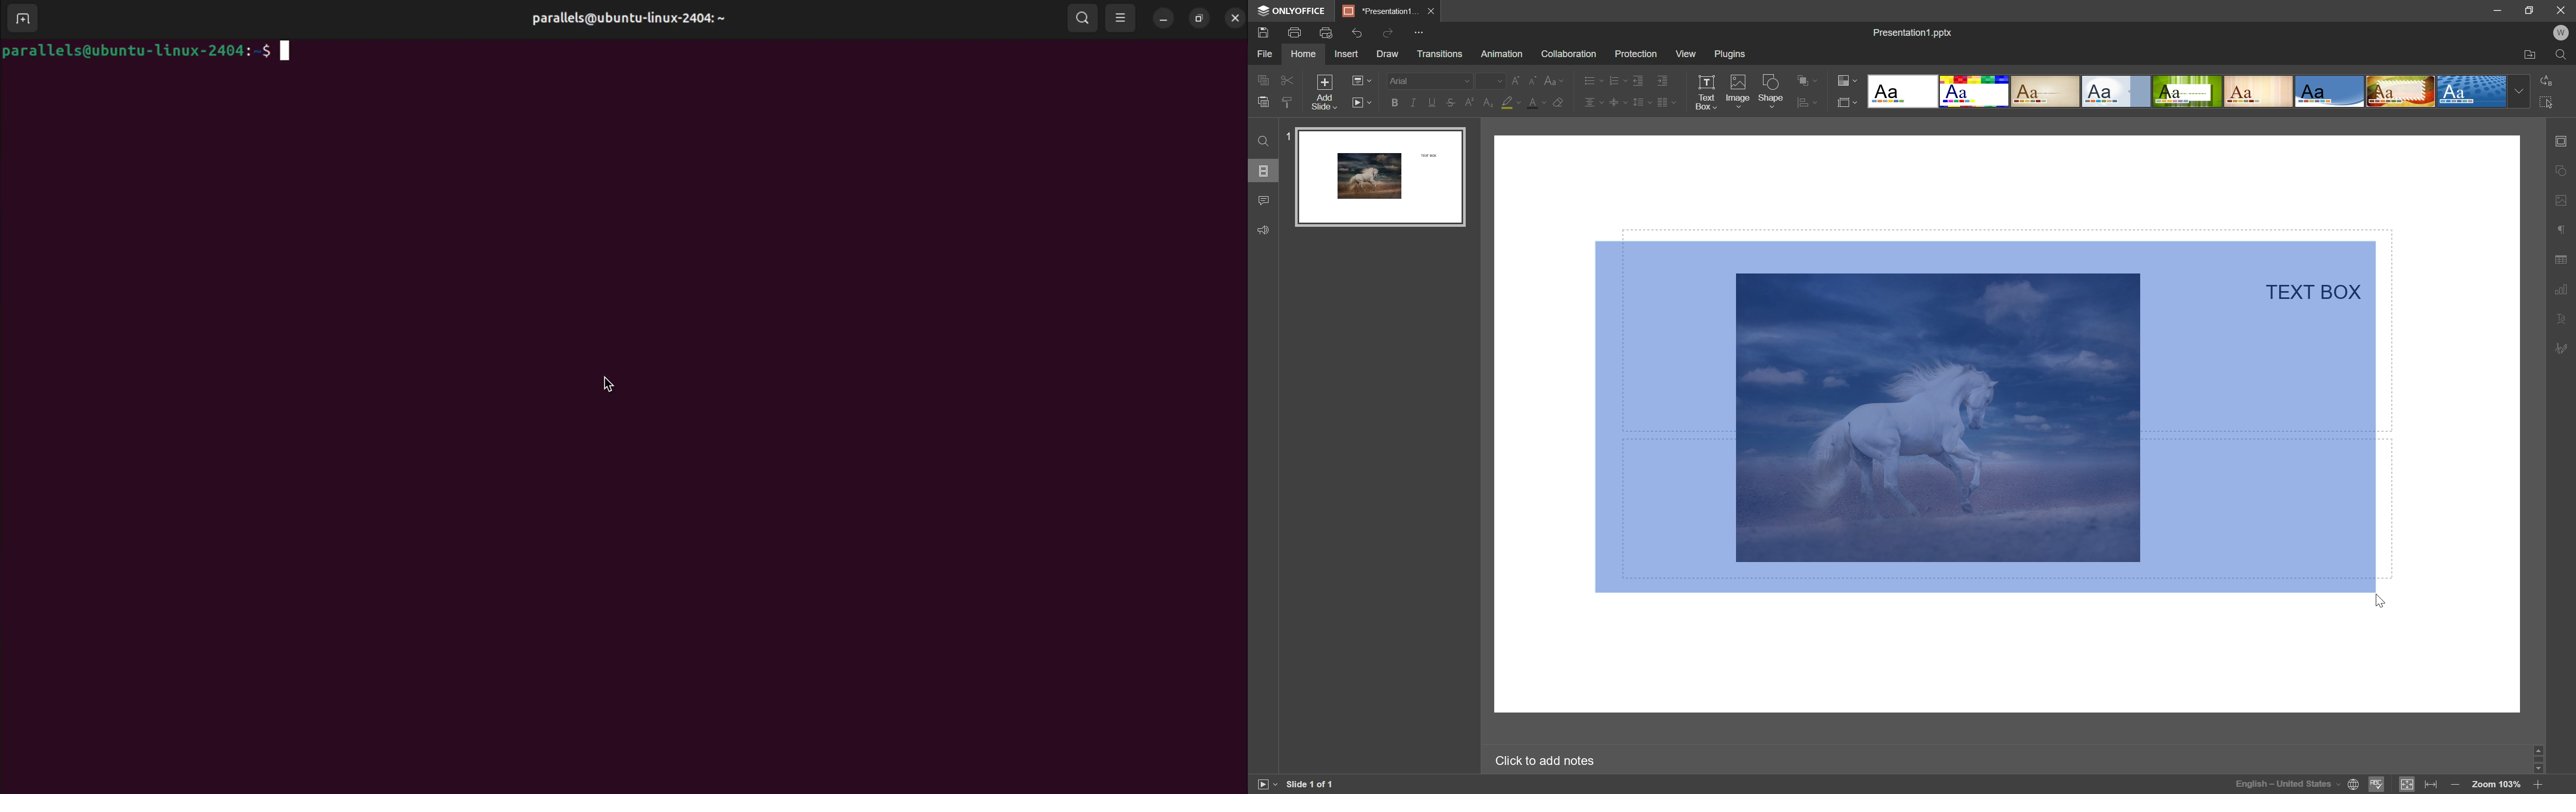  What do you see at coordinates (1379, 10) in the screenshot?
I see `presentation1...` at bounding box center [1379, 10].